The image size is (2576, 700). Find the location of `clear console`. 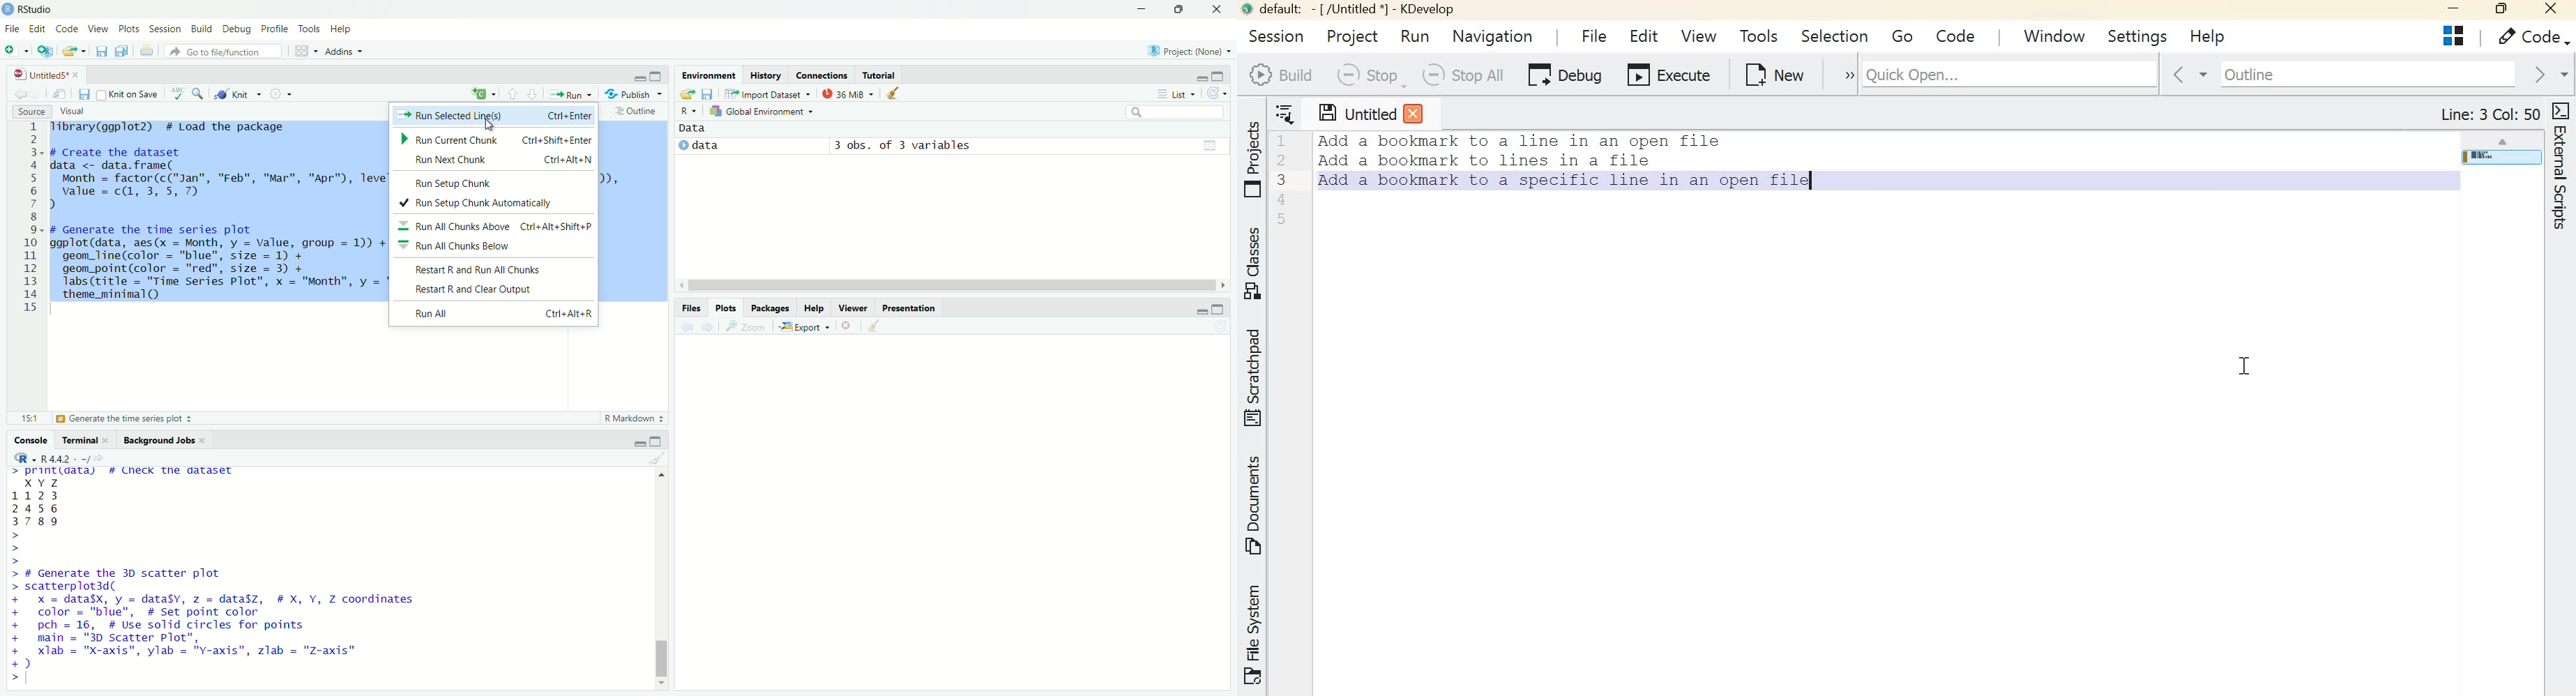

clear console is located at coordinates (657, 458).